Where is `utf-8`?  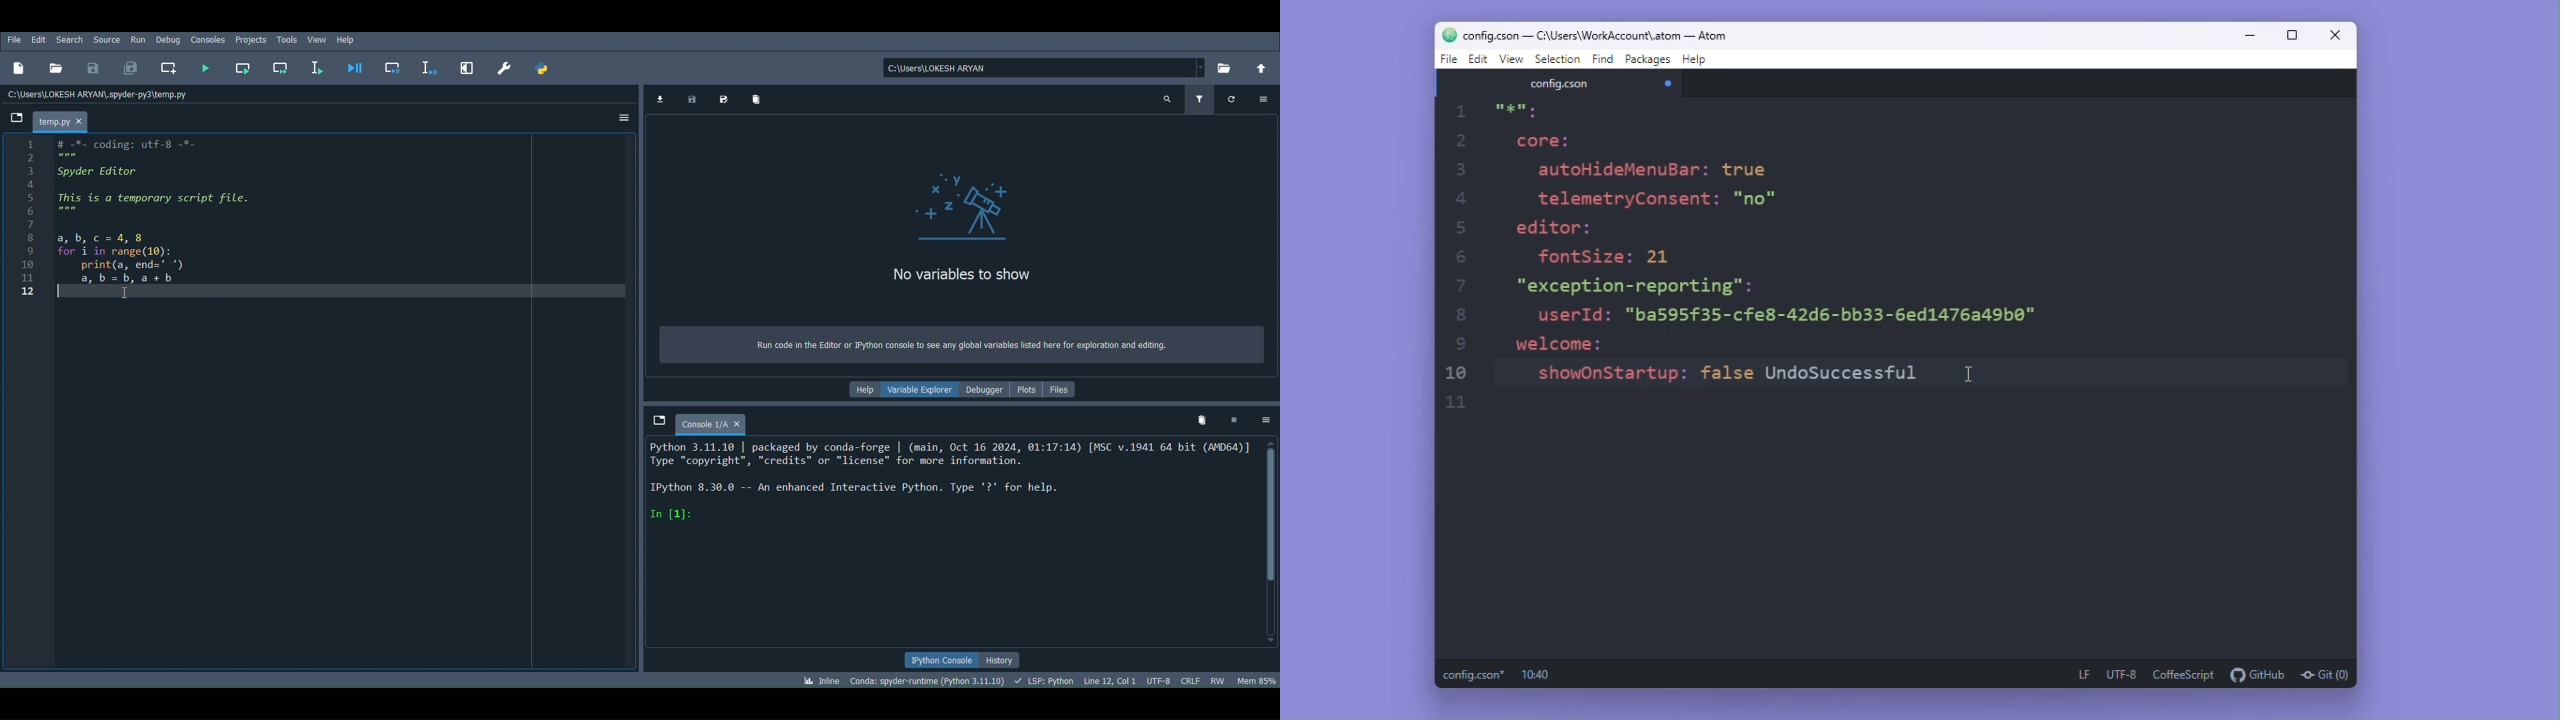 utf-8 is located at coordinates (2121, 674).